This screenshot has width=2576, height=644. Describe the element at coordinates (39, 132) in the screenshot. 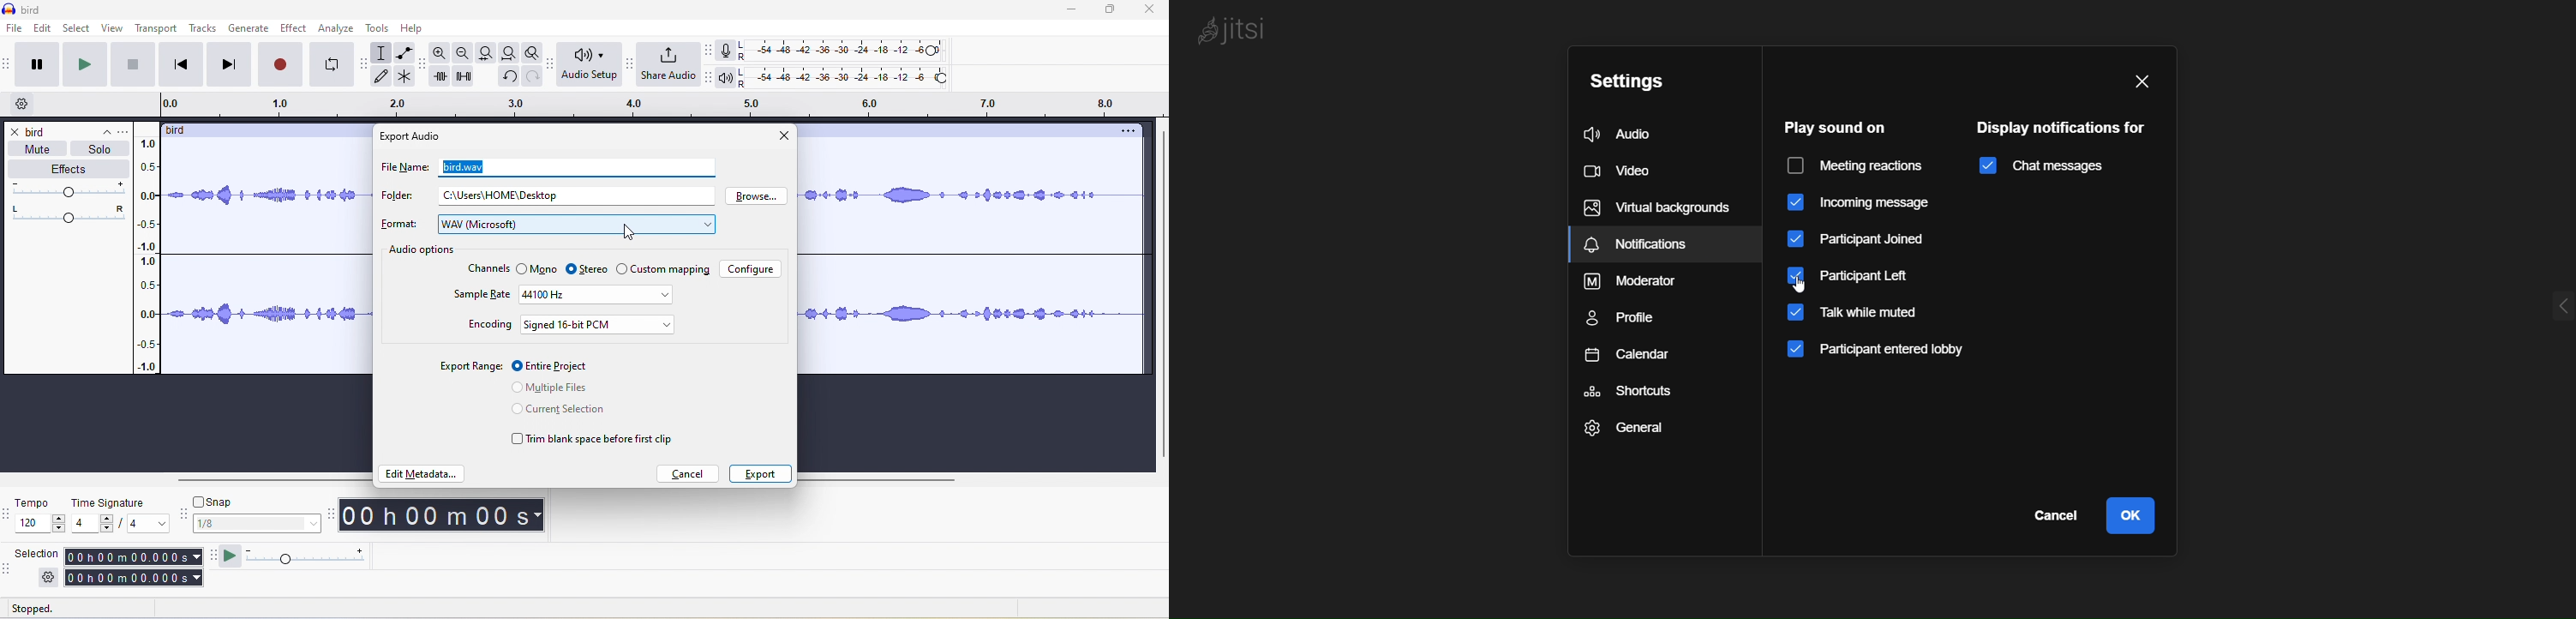

I see `bird` at that location.